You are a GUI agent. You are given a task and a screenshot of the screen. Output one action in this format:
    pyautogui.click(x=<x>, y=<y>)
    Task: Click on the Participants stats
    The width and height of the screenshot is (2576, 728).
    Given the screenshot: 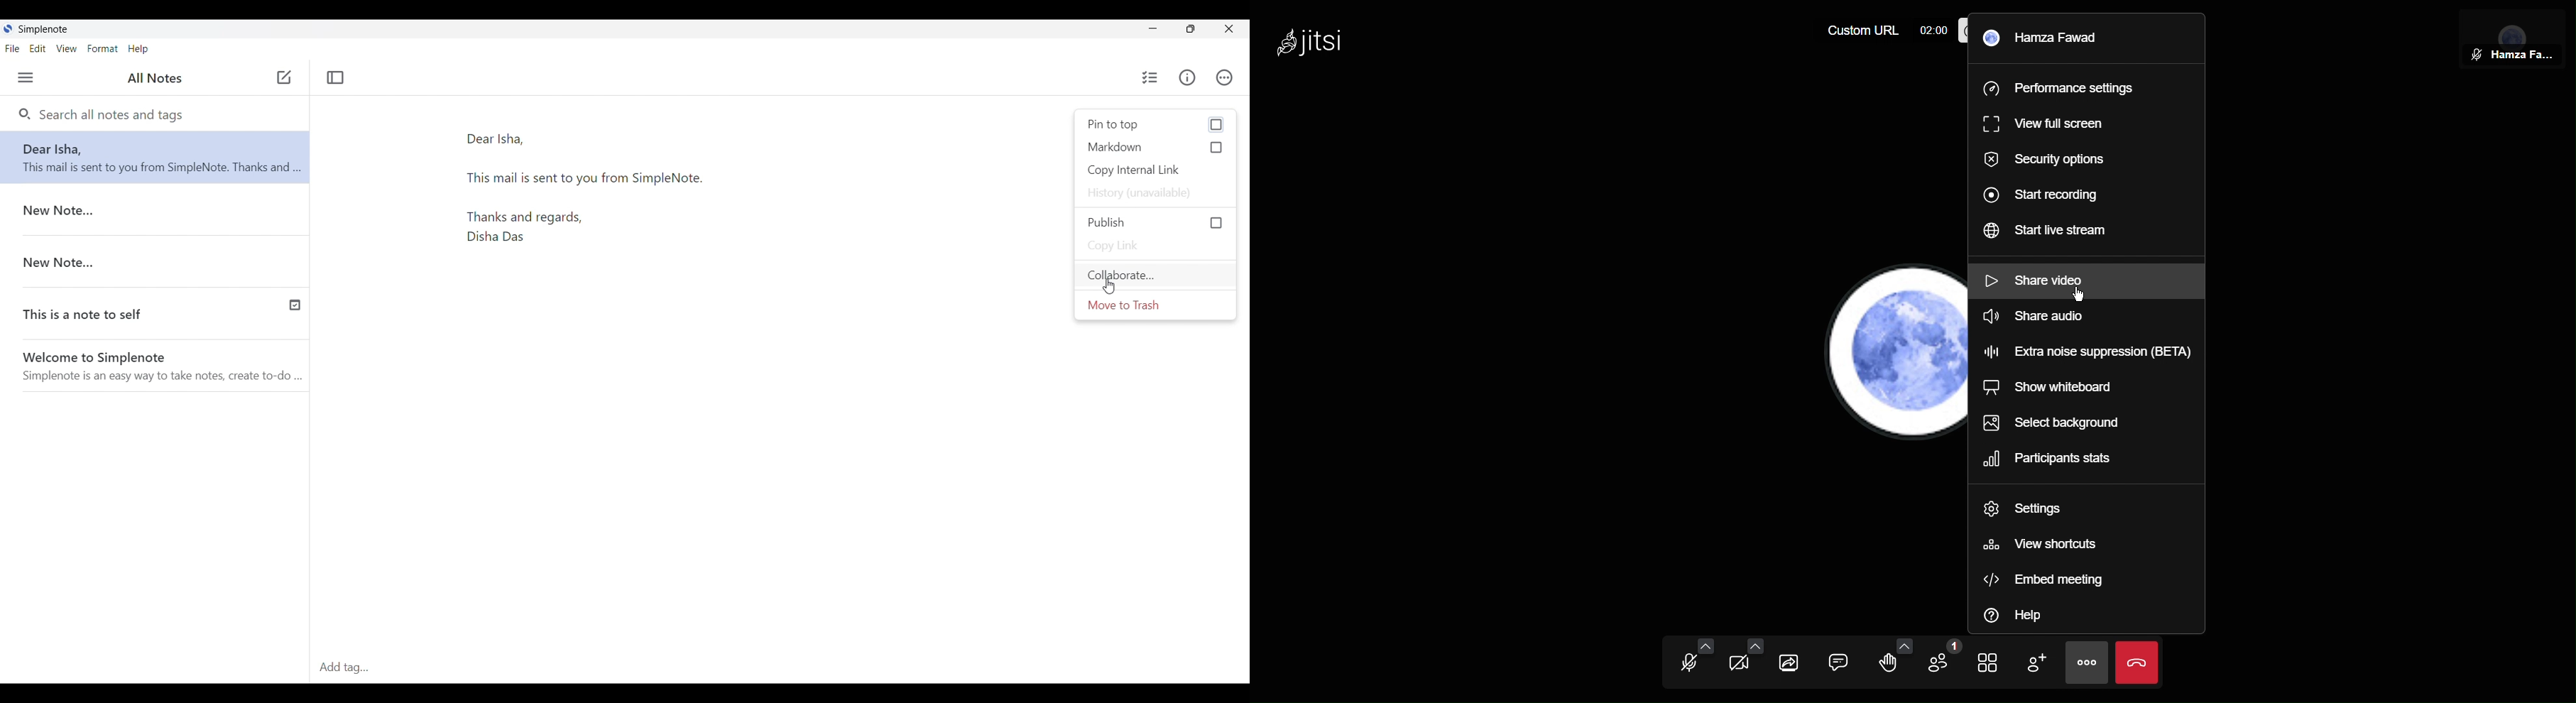 What is the action you would take?
    pyautogui.click(x=2048, y=460)
    